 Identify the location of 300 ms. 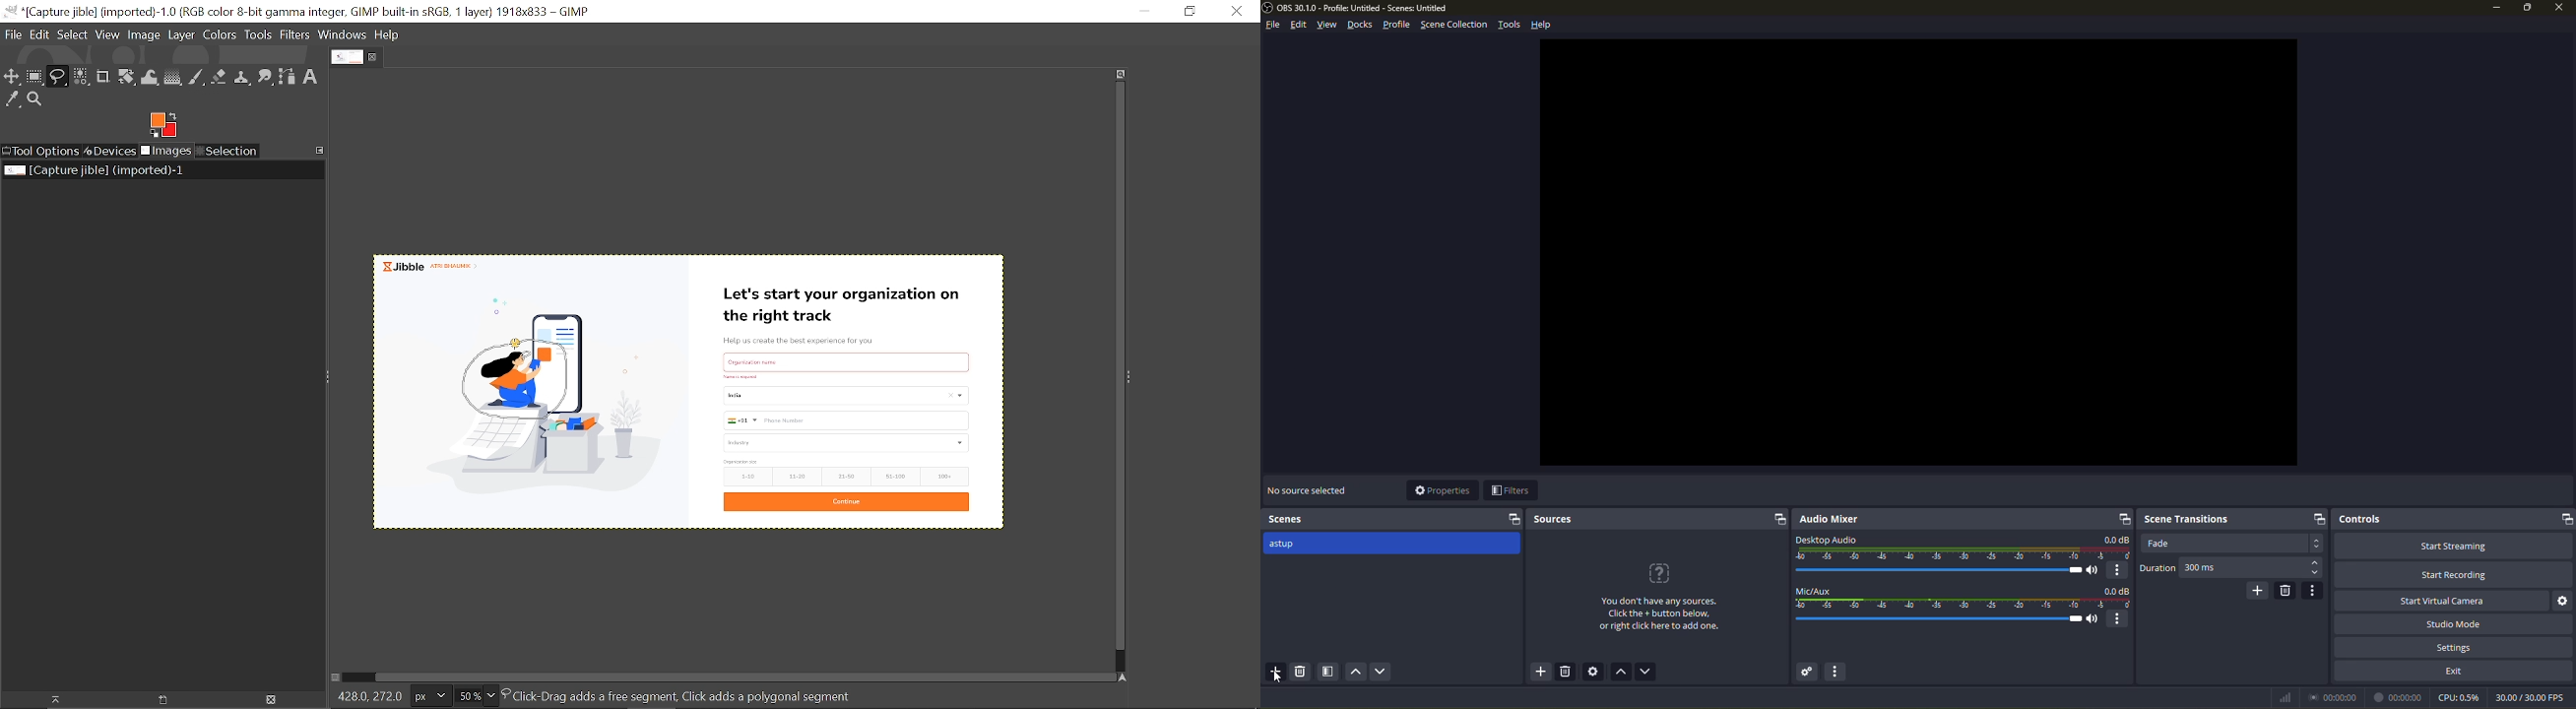
(2205, 569).